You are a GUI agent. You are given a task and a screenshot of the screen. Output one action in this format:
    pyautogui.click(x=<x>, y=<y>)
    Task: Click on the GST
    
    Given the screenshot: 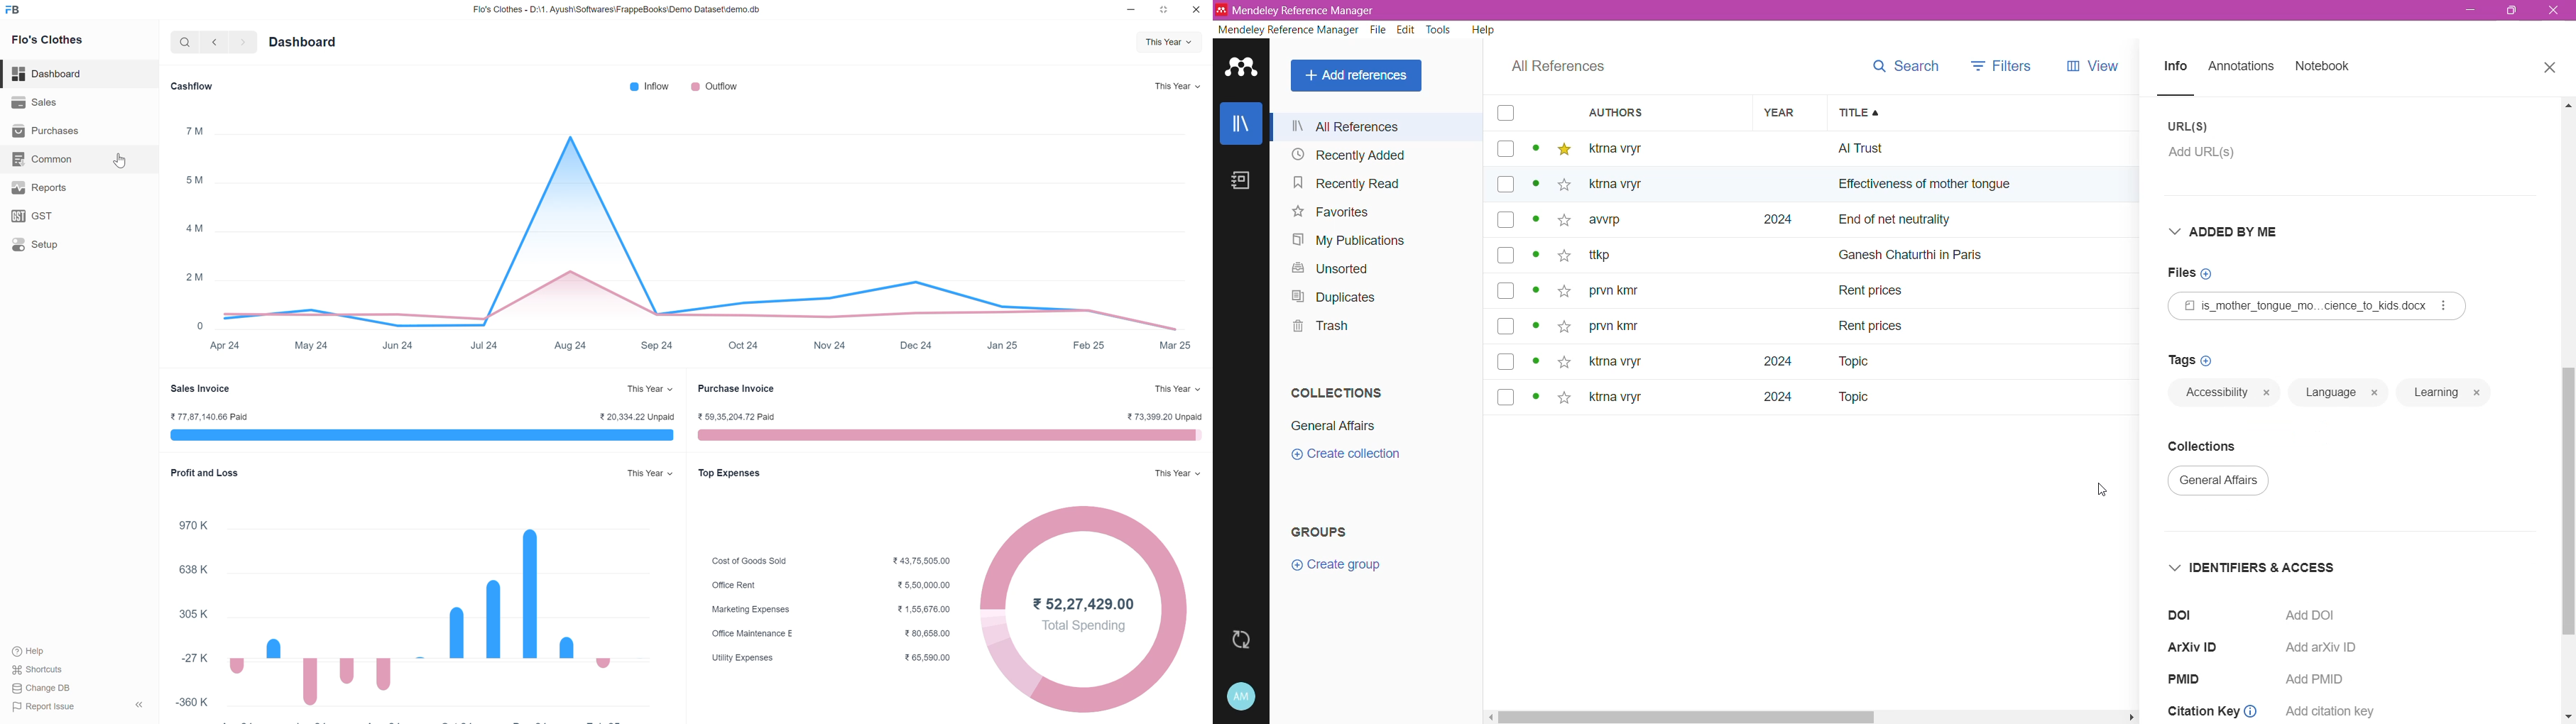 What is the action you would take?
    pyautogui.click(x=37, y=216)
    